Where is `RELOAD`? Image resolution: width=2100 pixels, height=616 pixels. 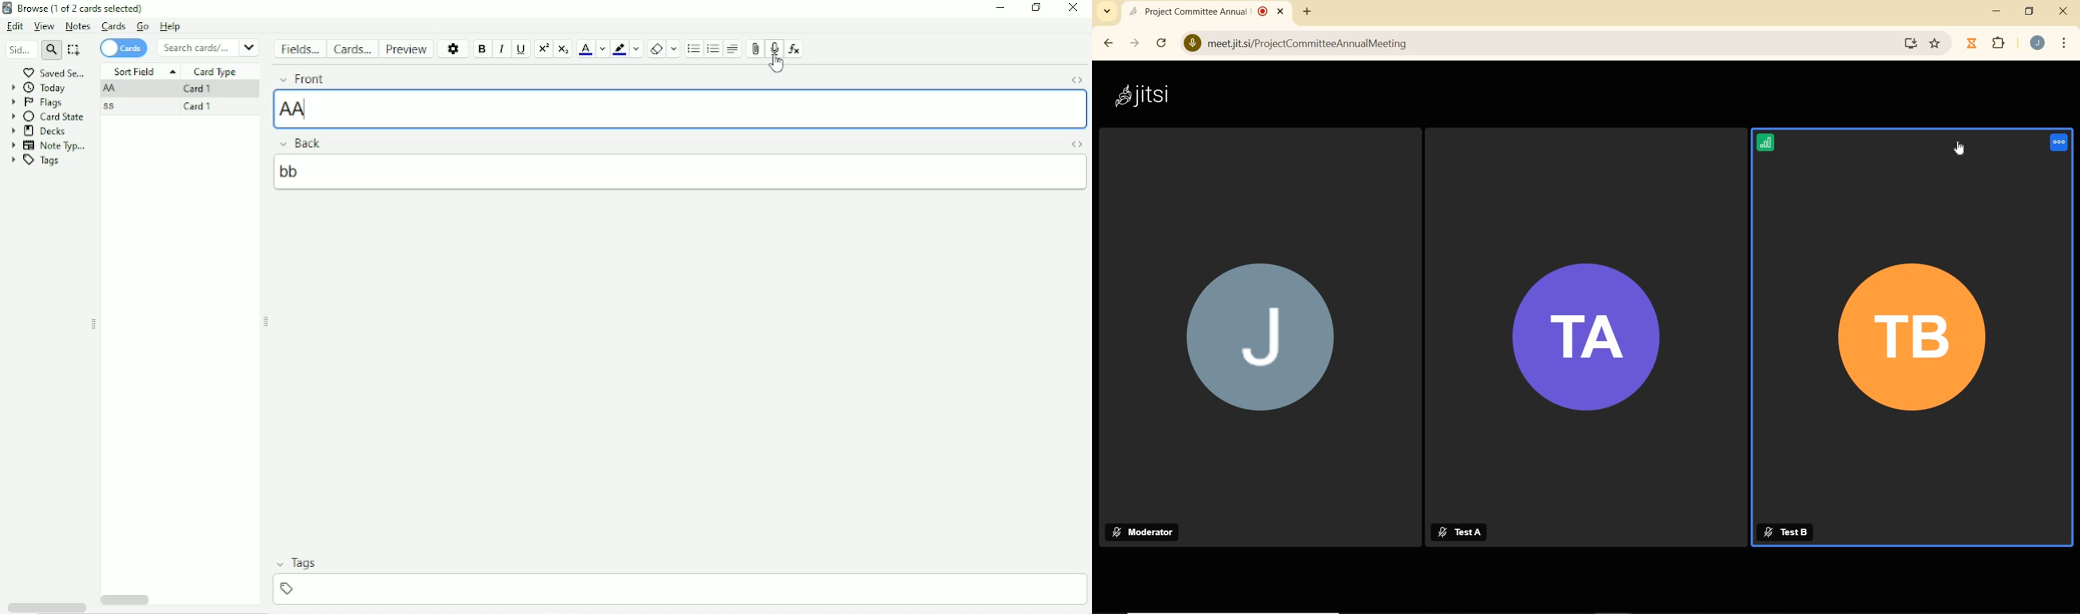
RELOAD is located at coordinates (1163, 40).